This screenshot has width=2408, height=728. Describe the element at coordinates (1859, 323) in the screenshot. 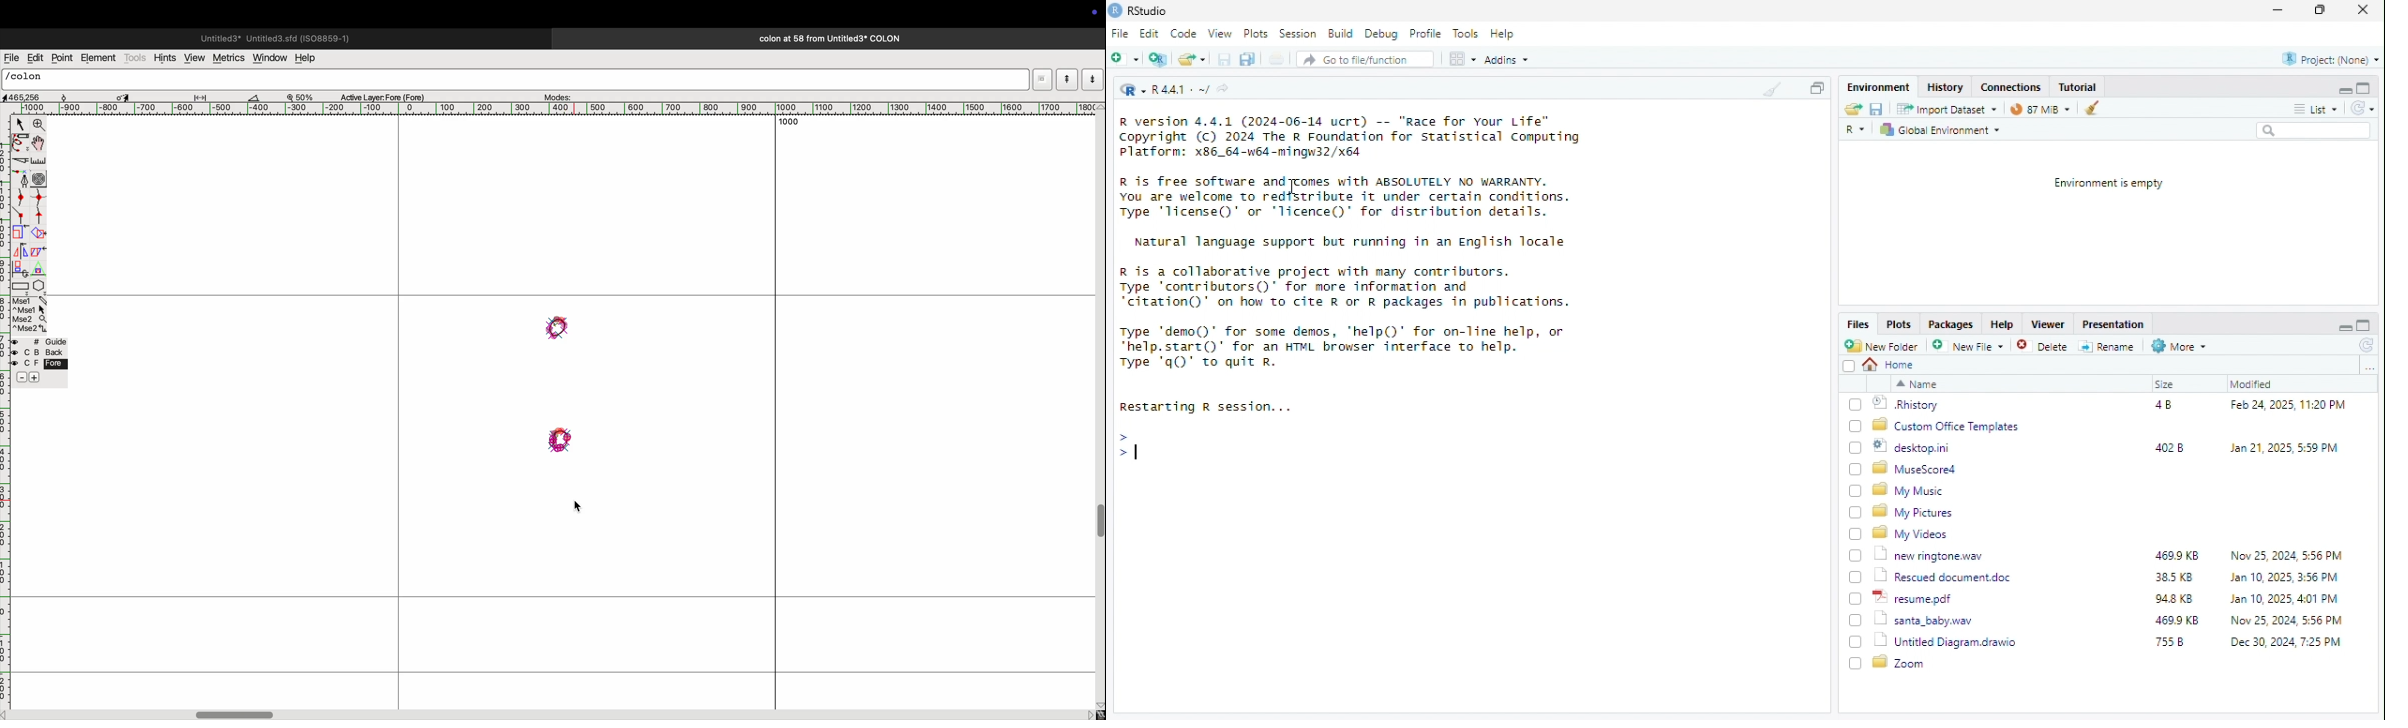

I see `Files` at that location.